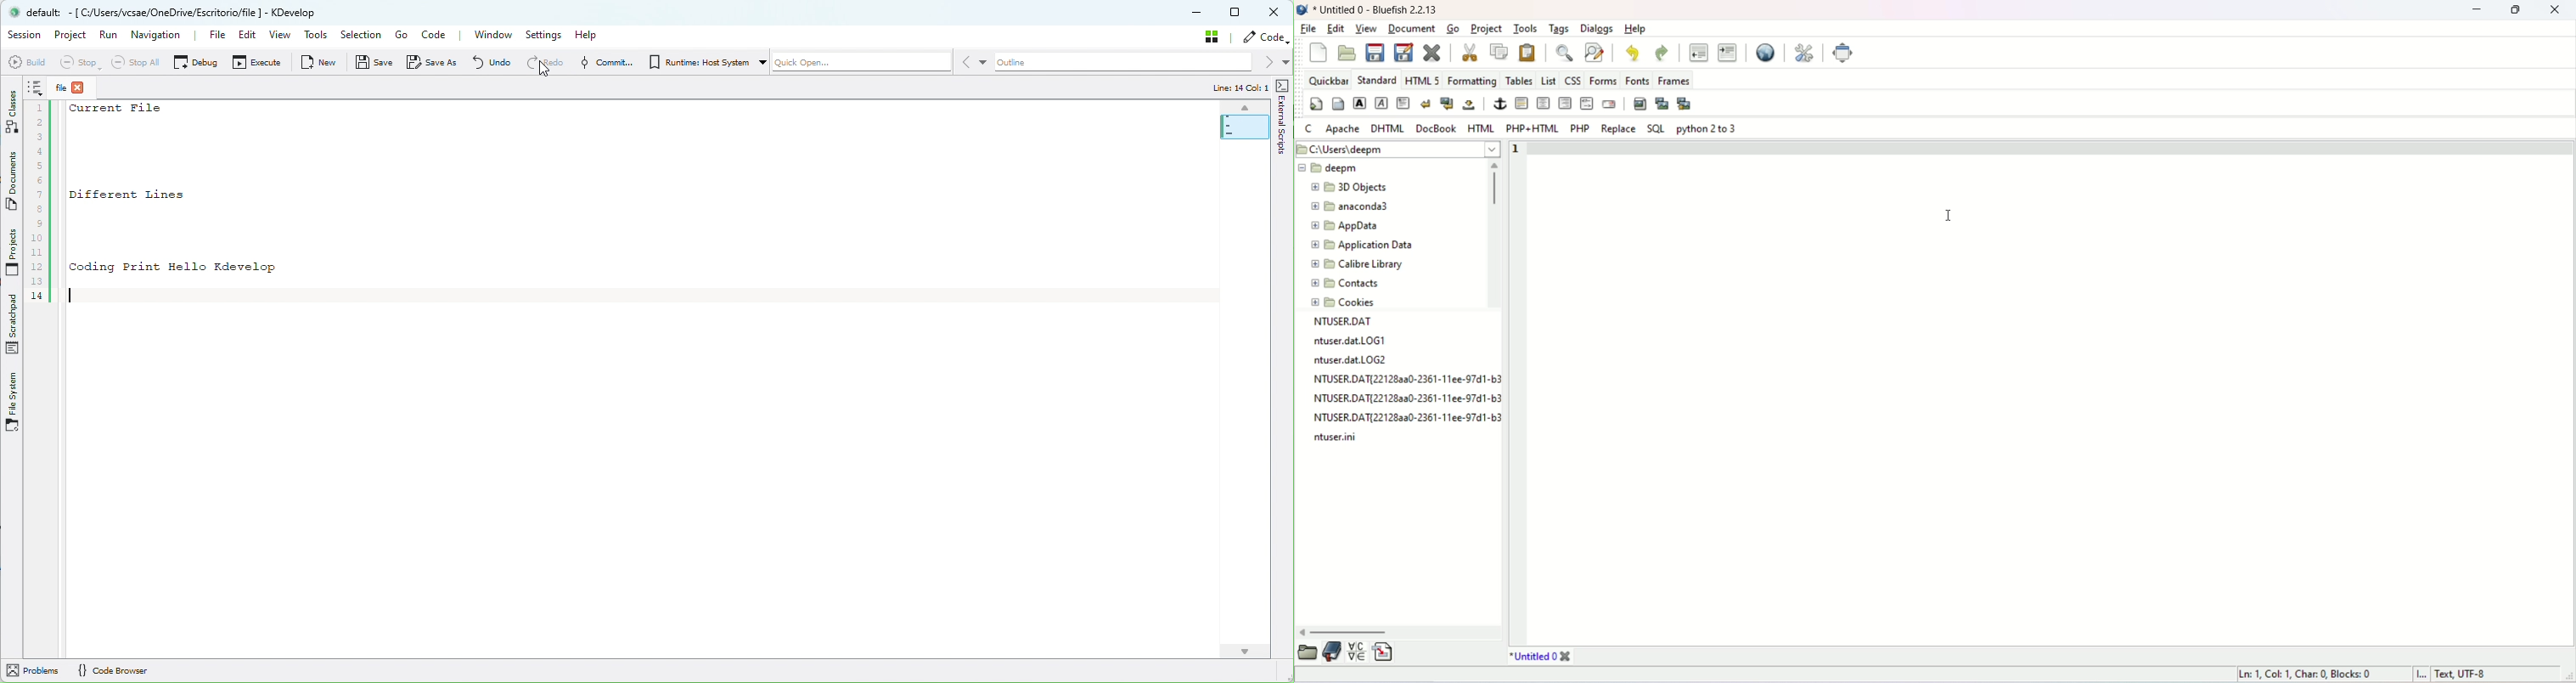  Describe the element at coordinates (1701, 108) in the screenshot. I see `multi-thumbnail` at that location.